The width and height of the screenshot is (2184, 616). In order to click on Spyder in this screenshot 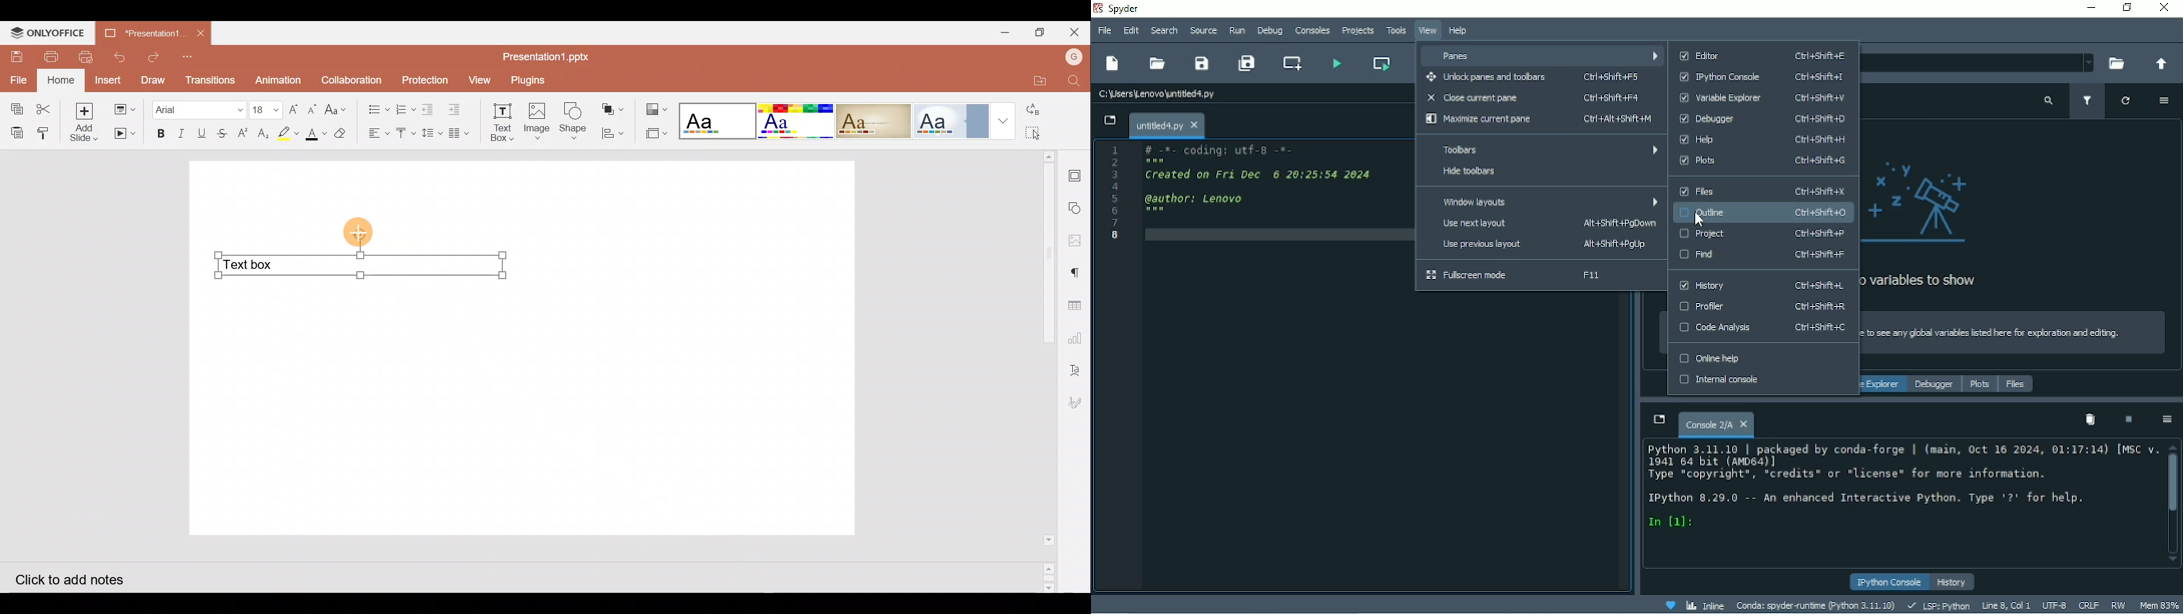, I will do `click(1120, 9)`.